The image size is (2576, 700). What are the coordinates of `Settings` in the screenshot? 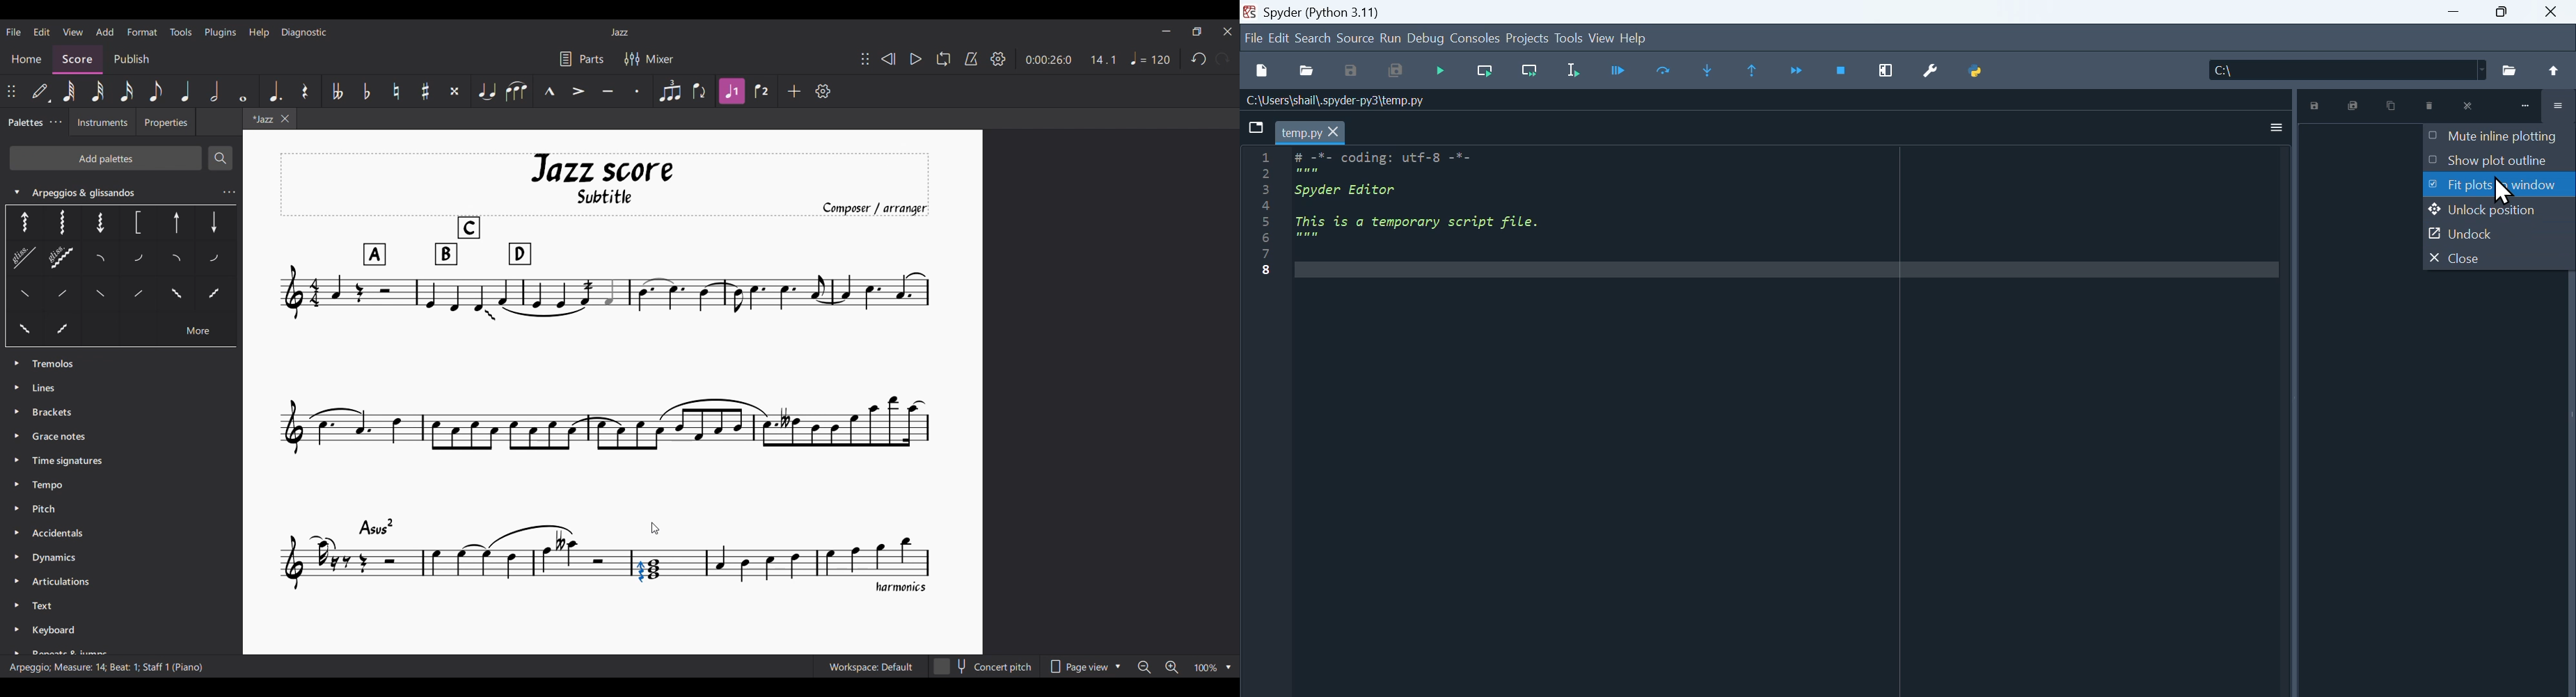 It's located at (998, 59).